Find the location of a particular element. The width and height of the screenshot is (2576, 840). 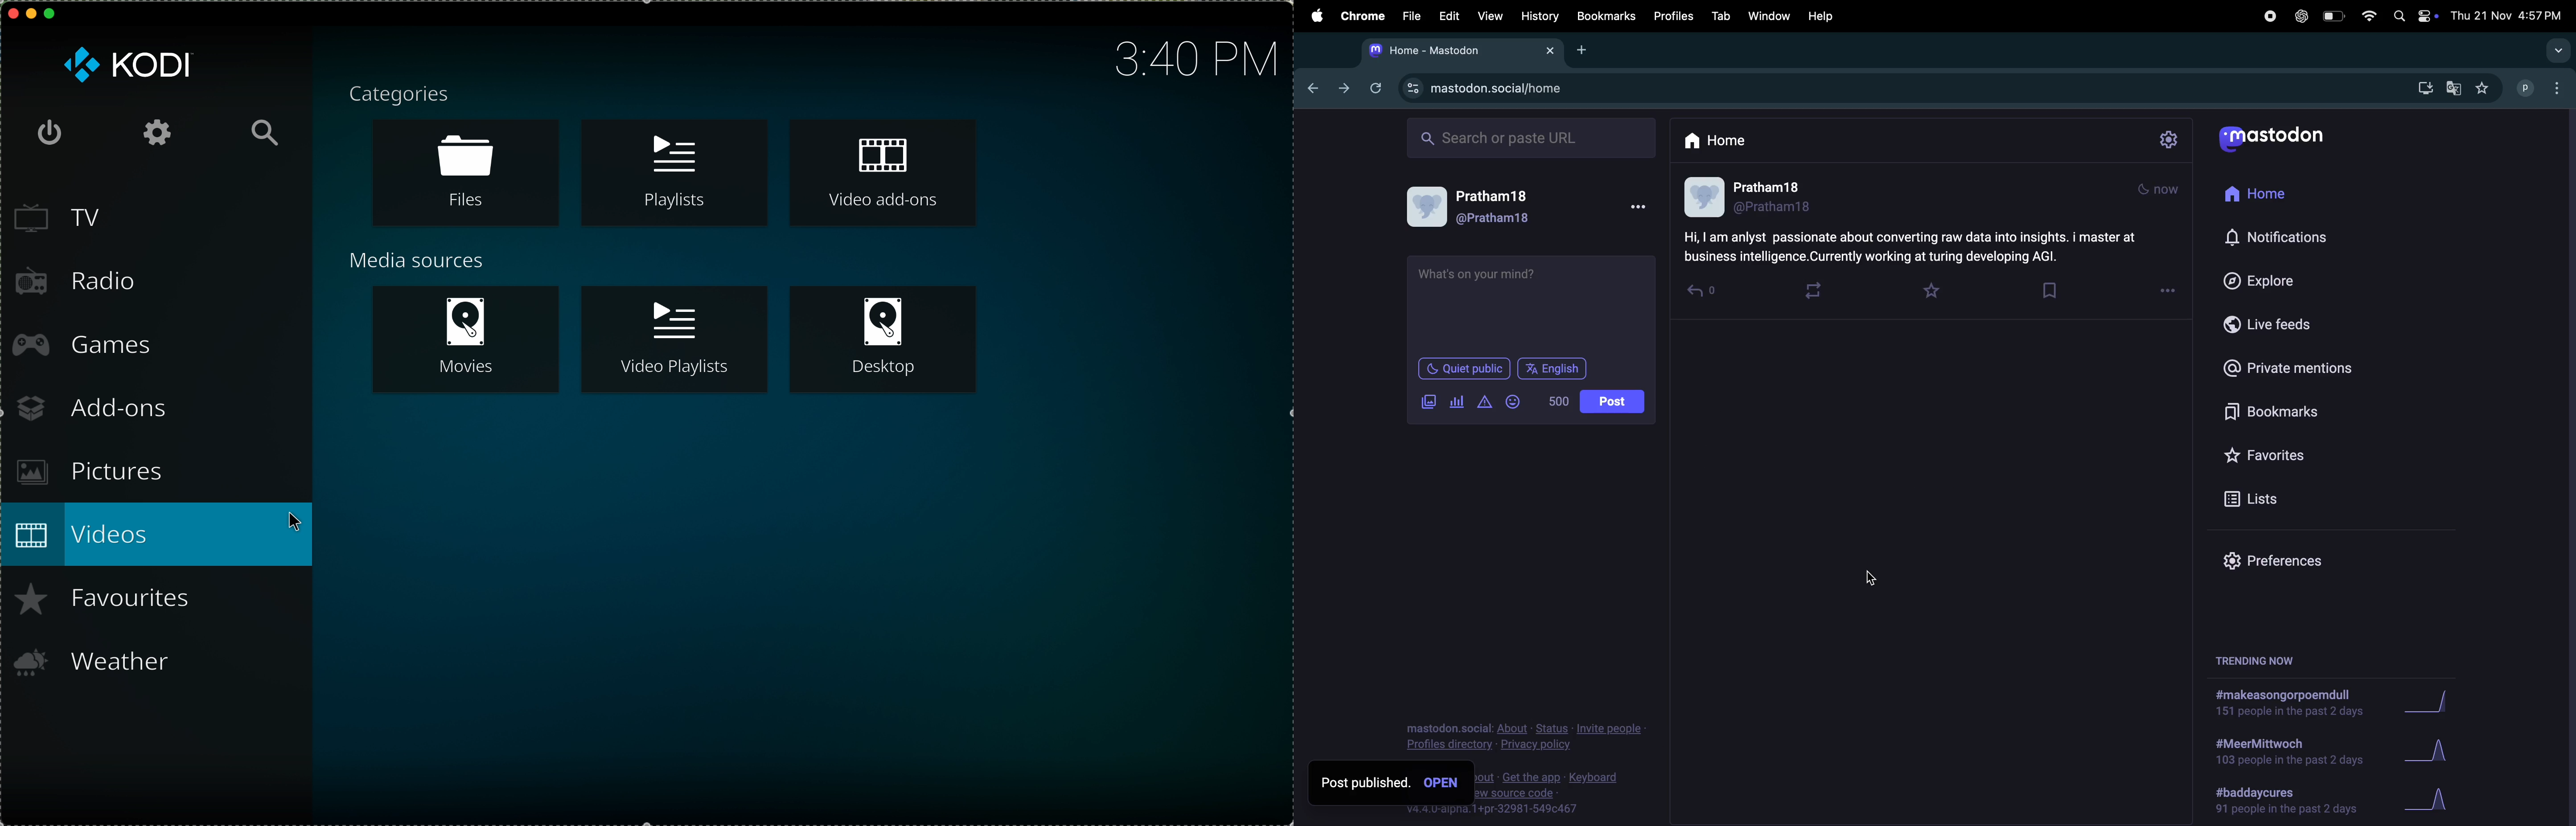

add image is located at coordinates (1432, 403).